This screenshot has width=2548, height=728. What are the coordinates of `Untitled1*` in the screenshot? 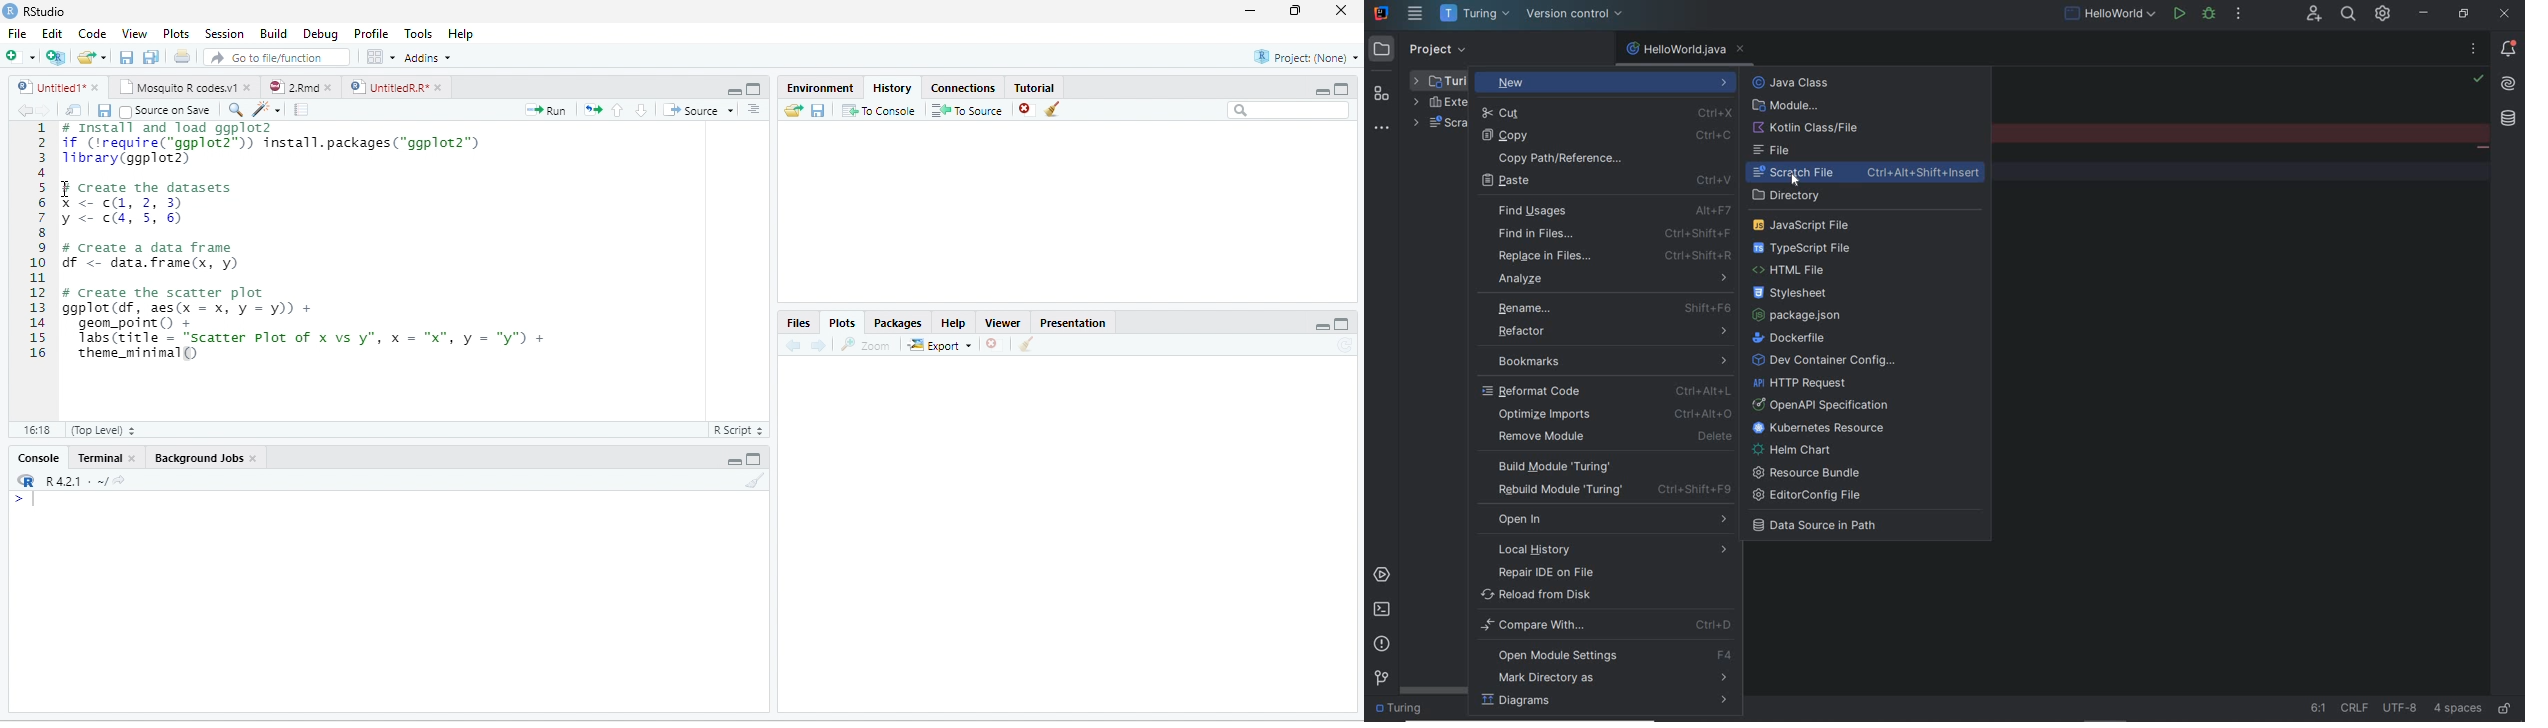 It's located at (48, 87).